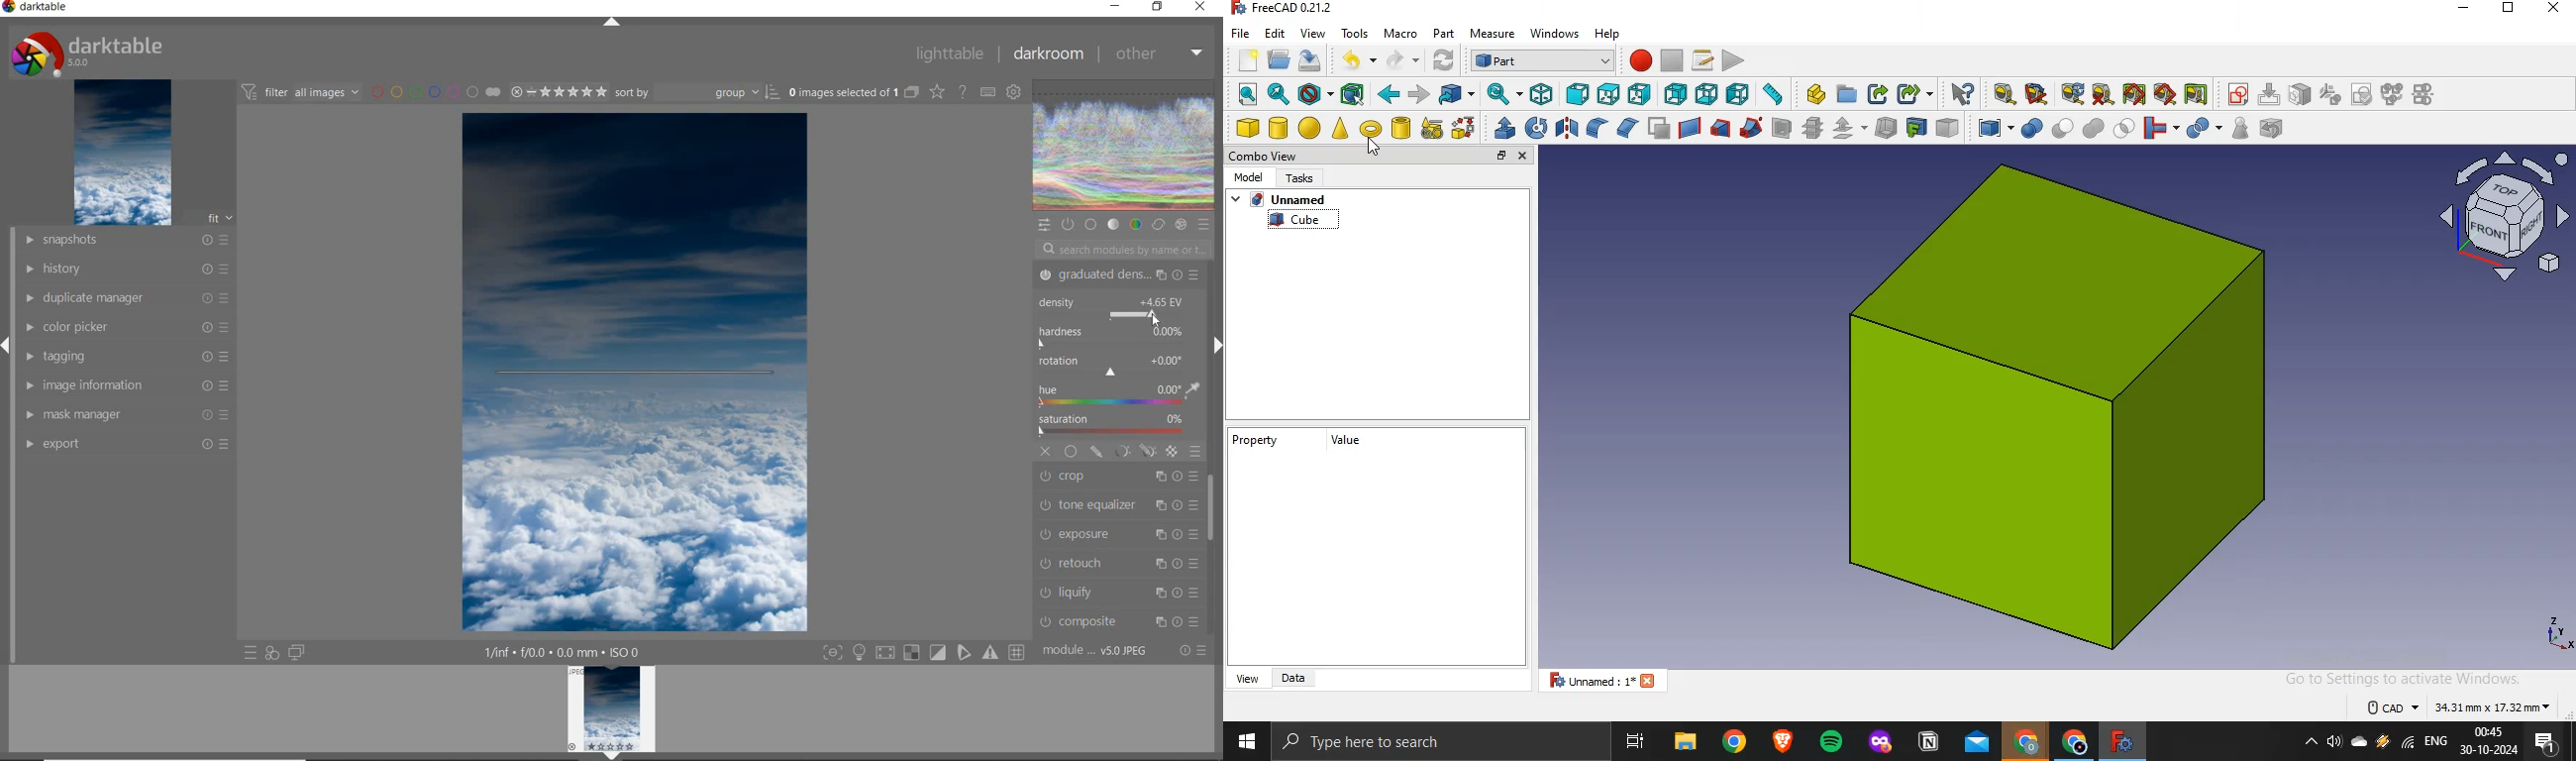 Image resolution: width=2576 pixels, height=784 pixels. I want to click on onedrive, so click(2360, 743).